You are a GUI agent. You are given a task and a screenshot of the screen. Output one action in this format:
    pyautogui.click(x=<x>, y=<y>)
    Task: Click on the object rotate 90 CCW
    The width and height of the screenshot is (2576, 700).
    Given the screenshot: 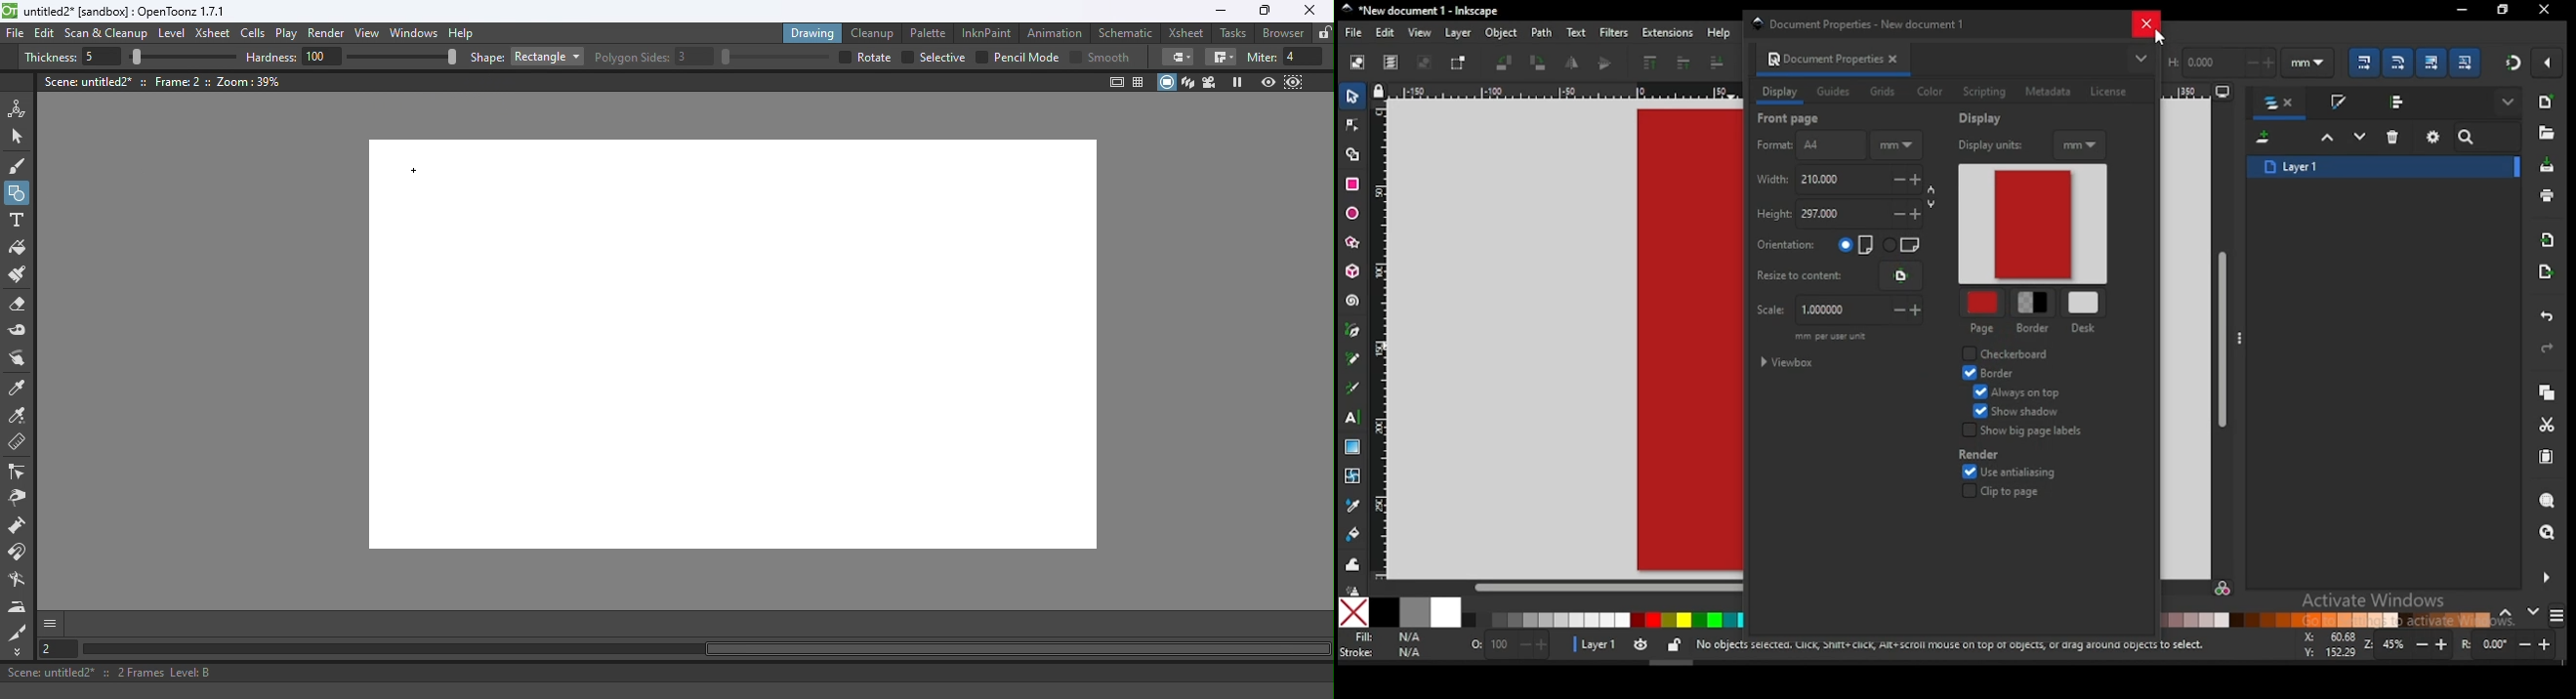 What is the action you would take?
    pyautogui.click(x=1508, y=63)
    